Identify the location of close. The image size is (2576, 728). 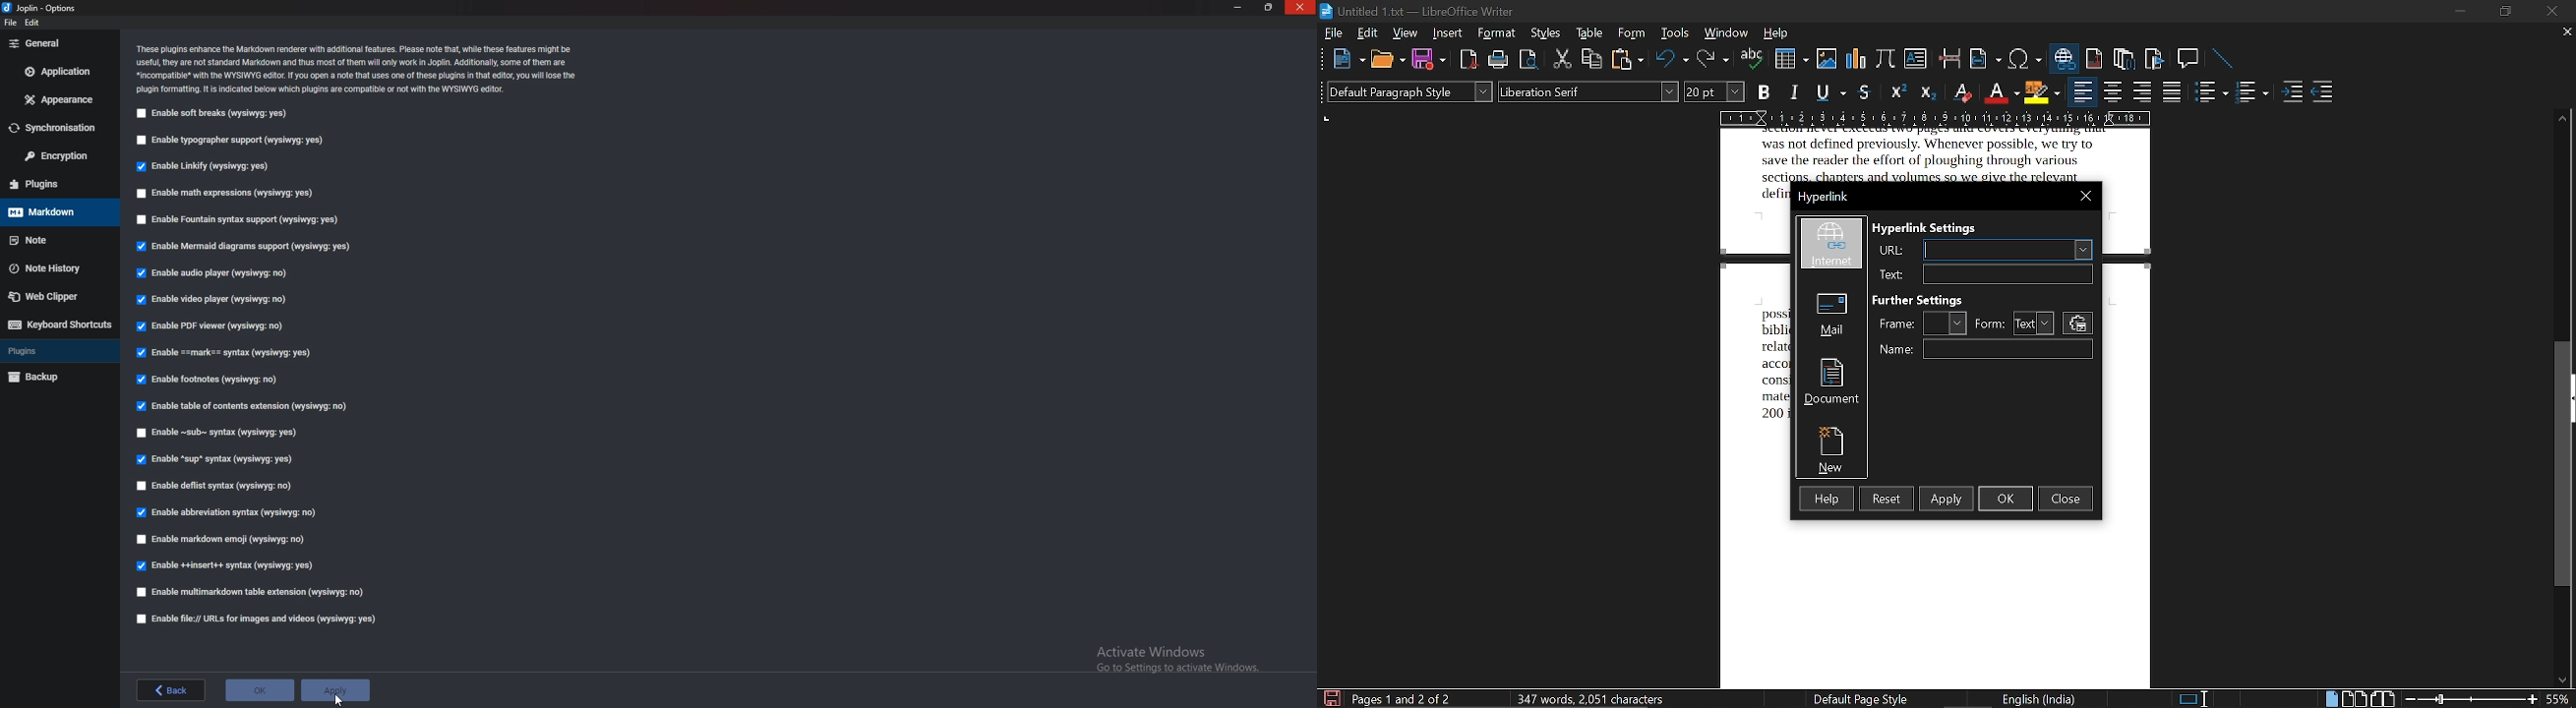
(2548, 11).